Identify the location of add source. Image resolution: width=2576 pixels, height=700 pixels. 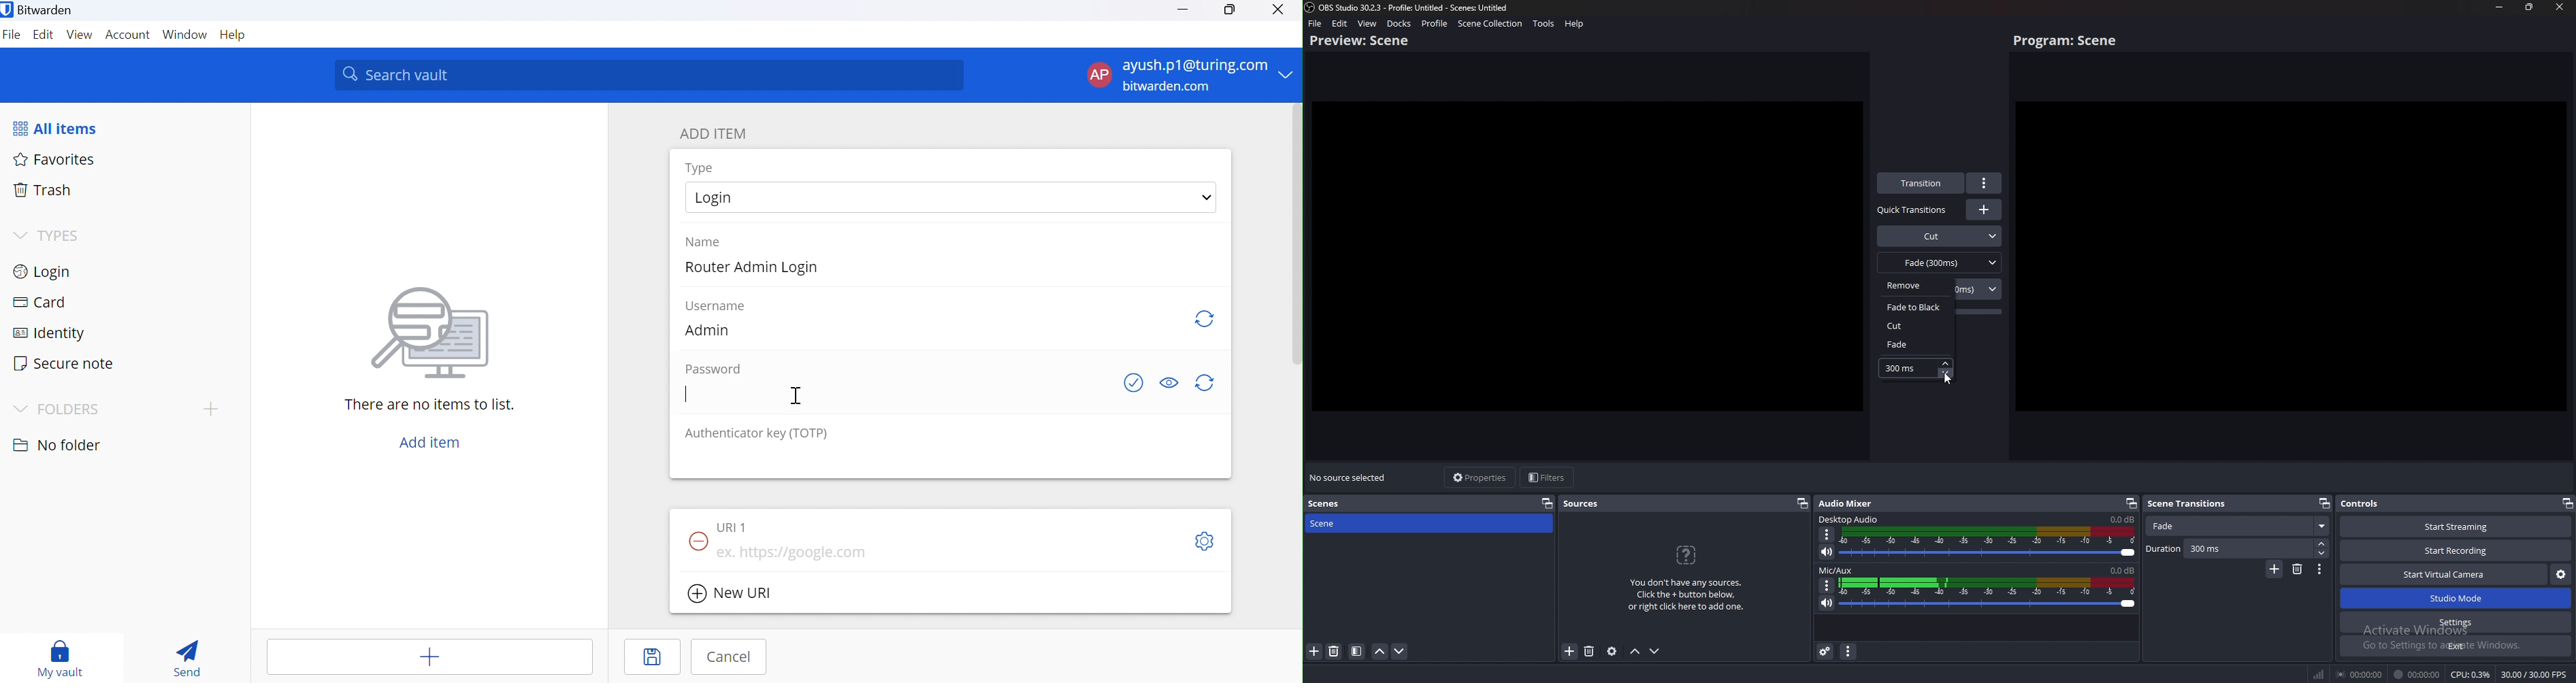
(1569, 651).